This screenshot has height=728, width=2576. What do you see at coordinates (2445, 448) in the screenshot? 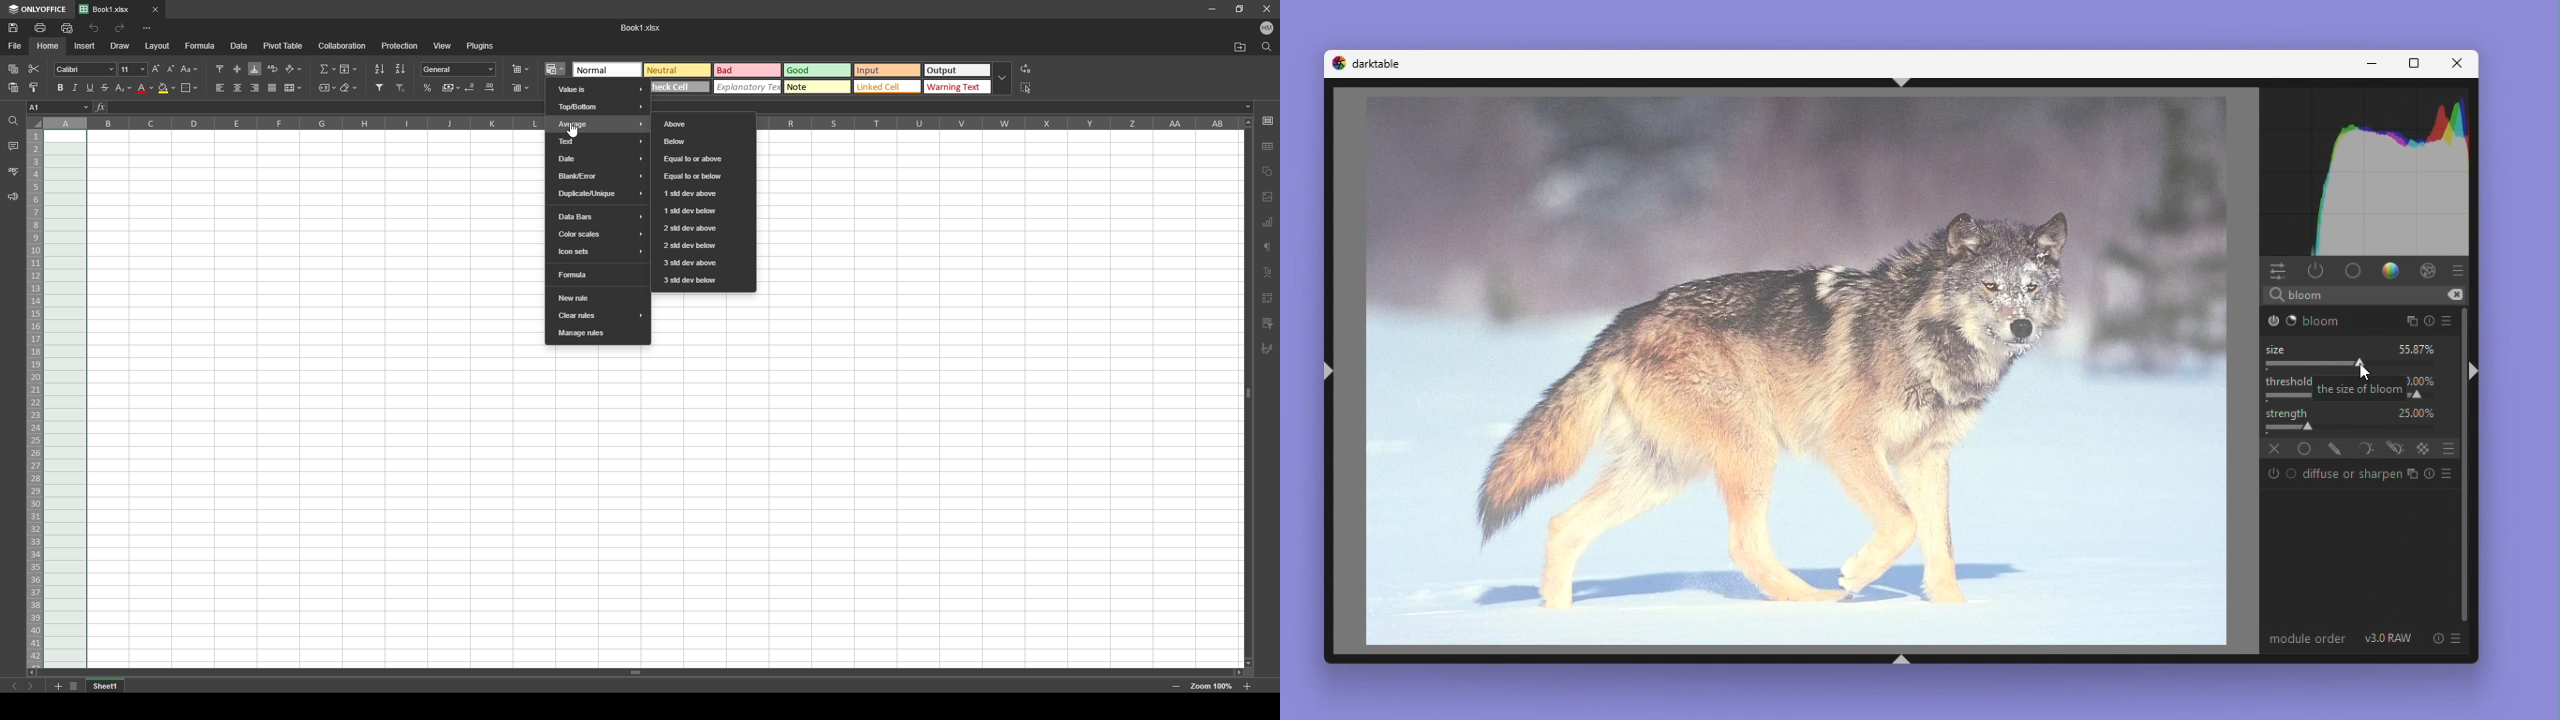
I see `Blending options` at bounding box center [2445, 448].